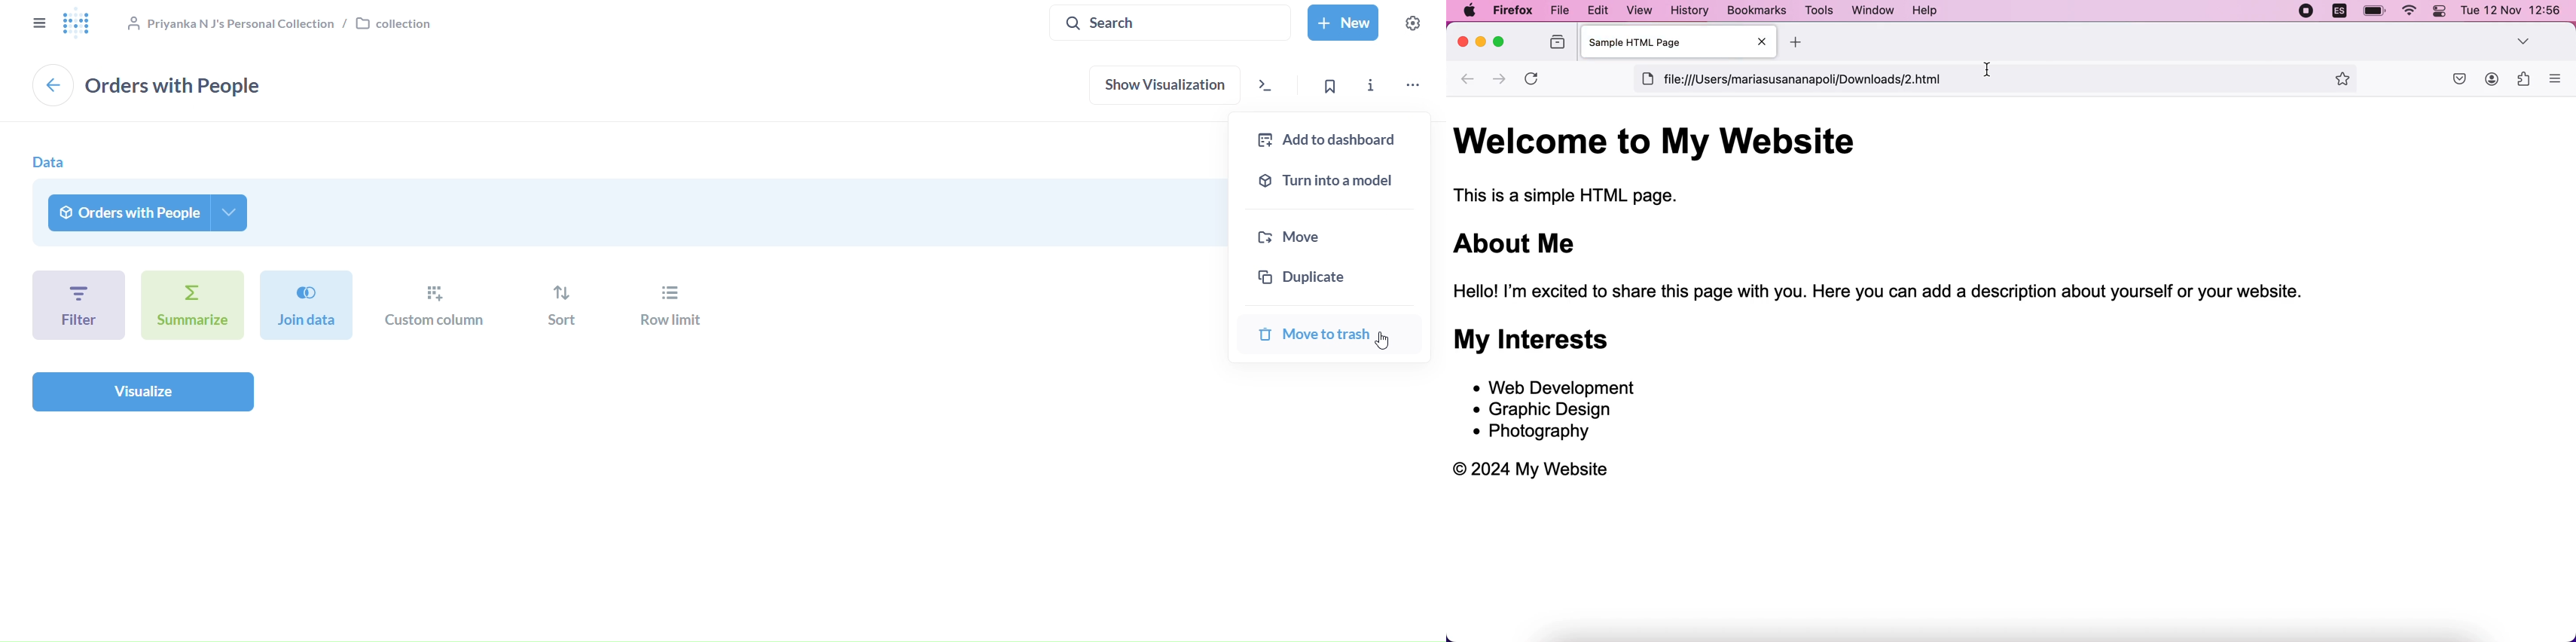  What do you see at coordinates (2492, 80) in the screenshot?
I see `accounts` at bounding box center [2492, 80].